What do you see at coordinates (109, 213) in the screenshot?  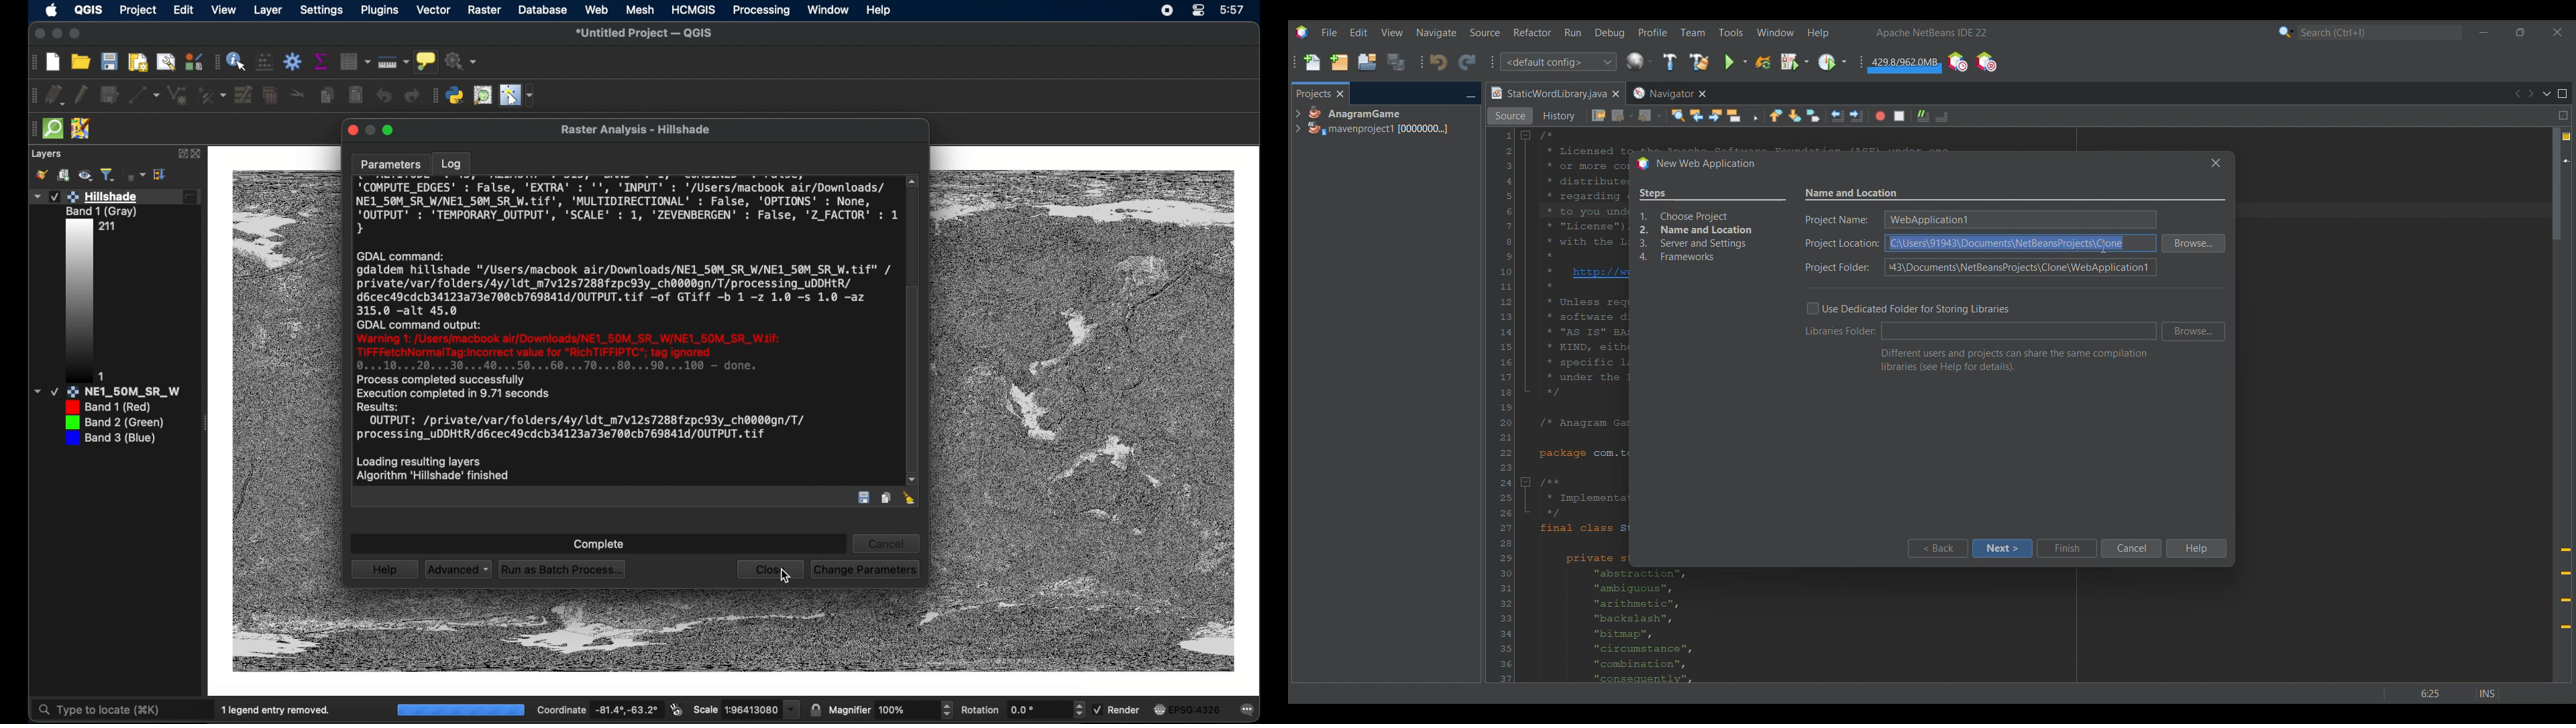 I see `Band 1 (Gray)` at bounding box center [109, 213].